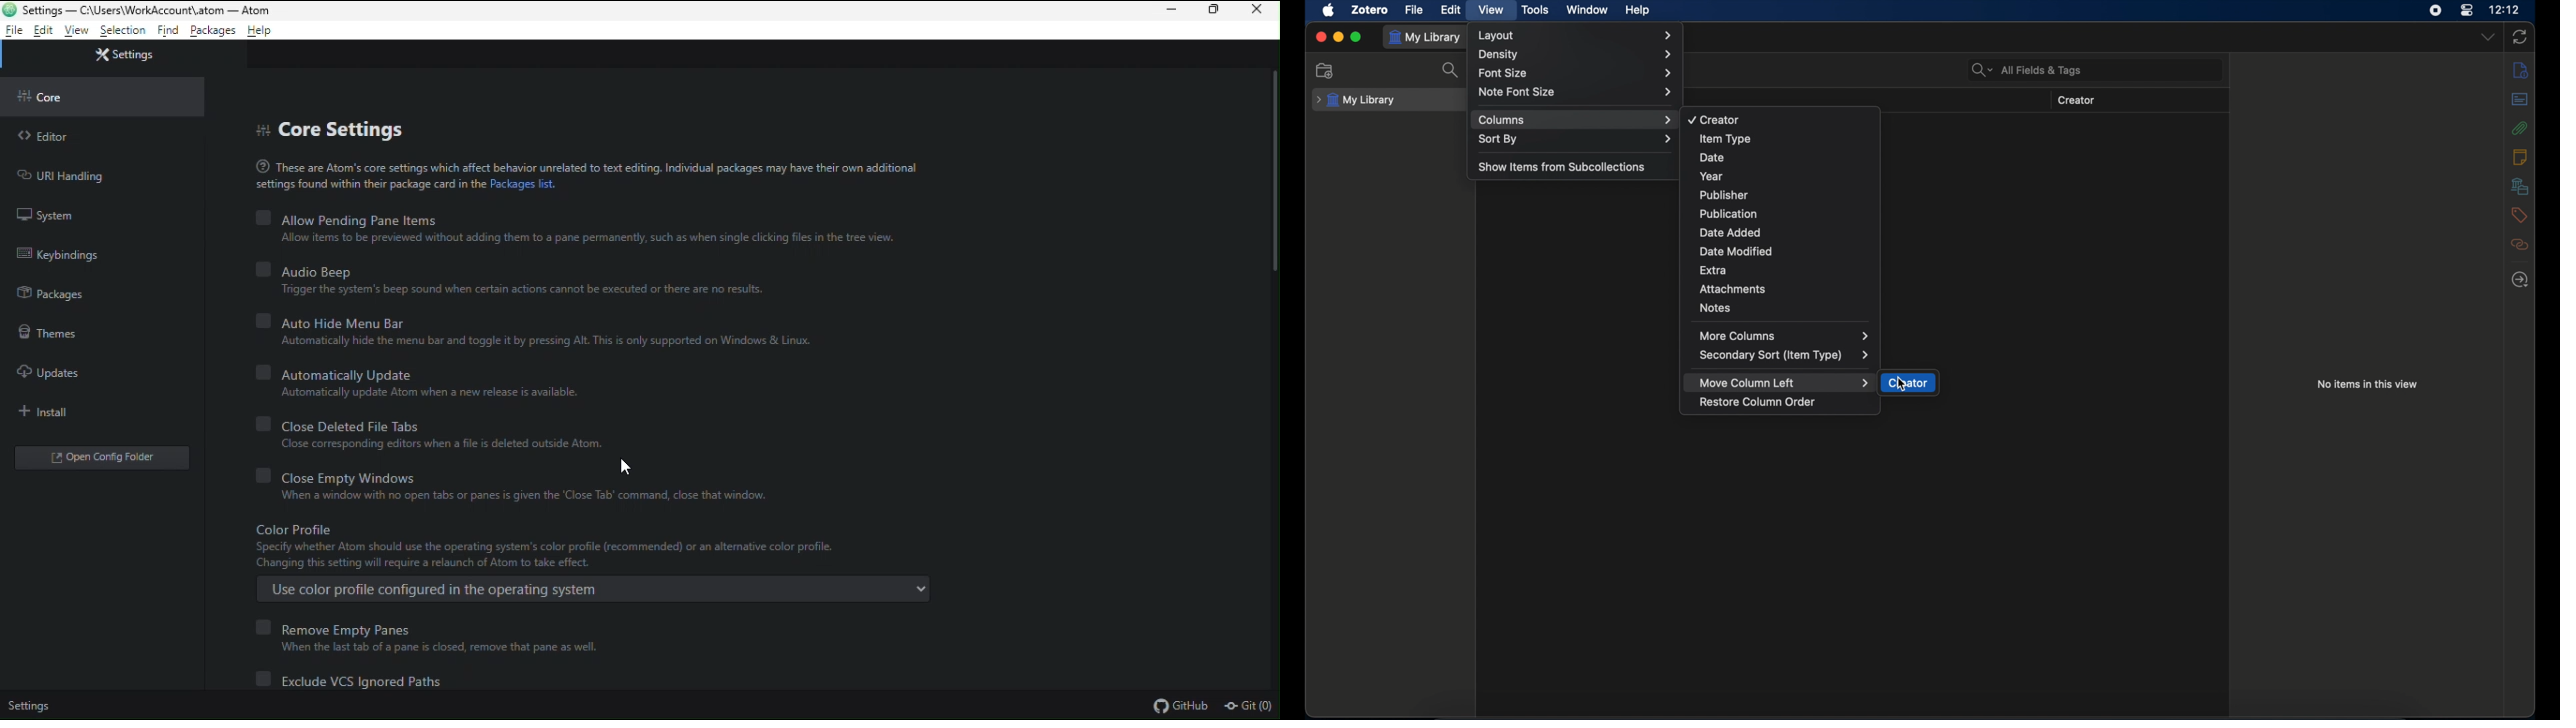  Describe the element at coordinates (1216, 12) in the screenshot. I see `Restore` at that location.